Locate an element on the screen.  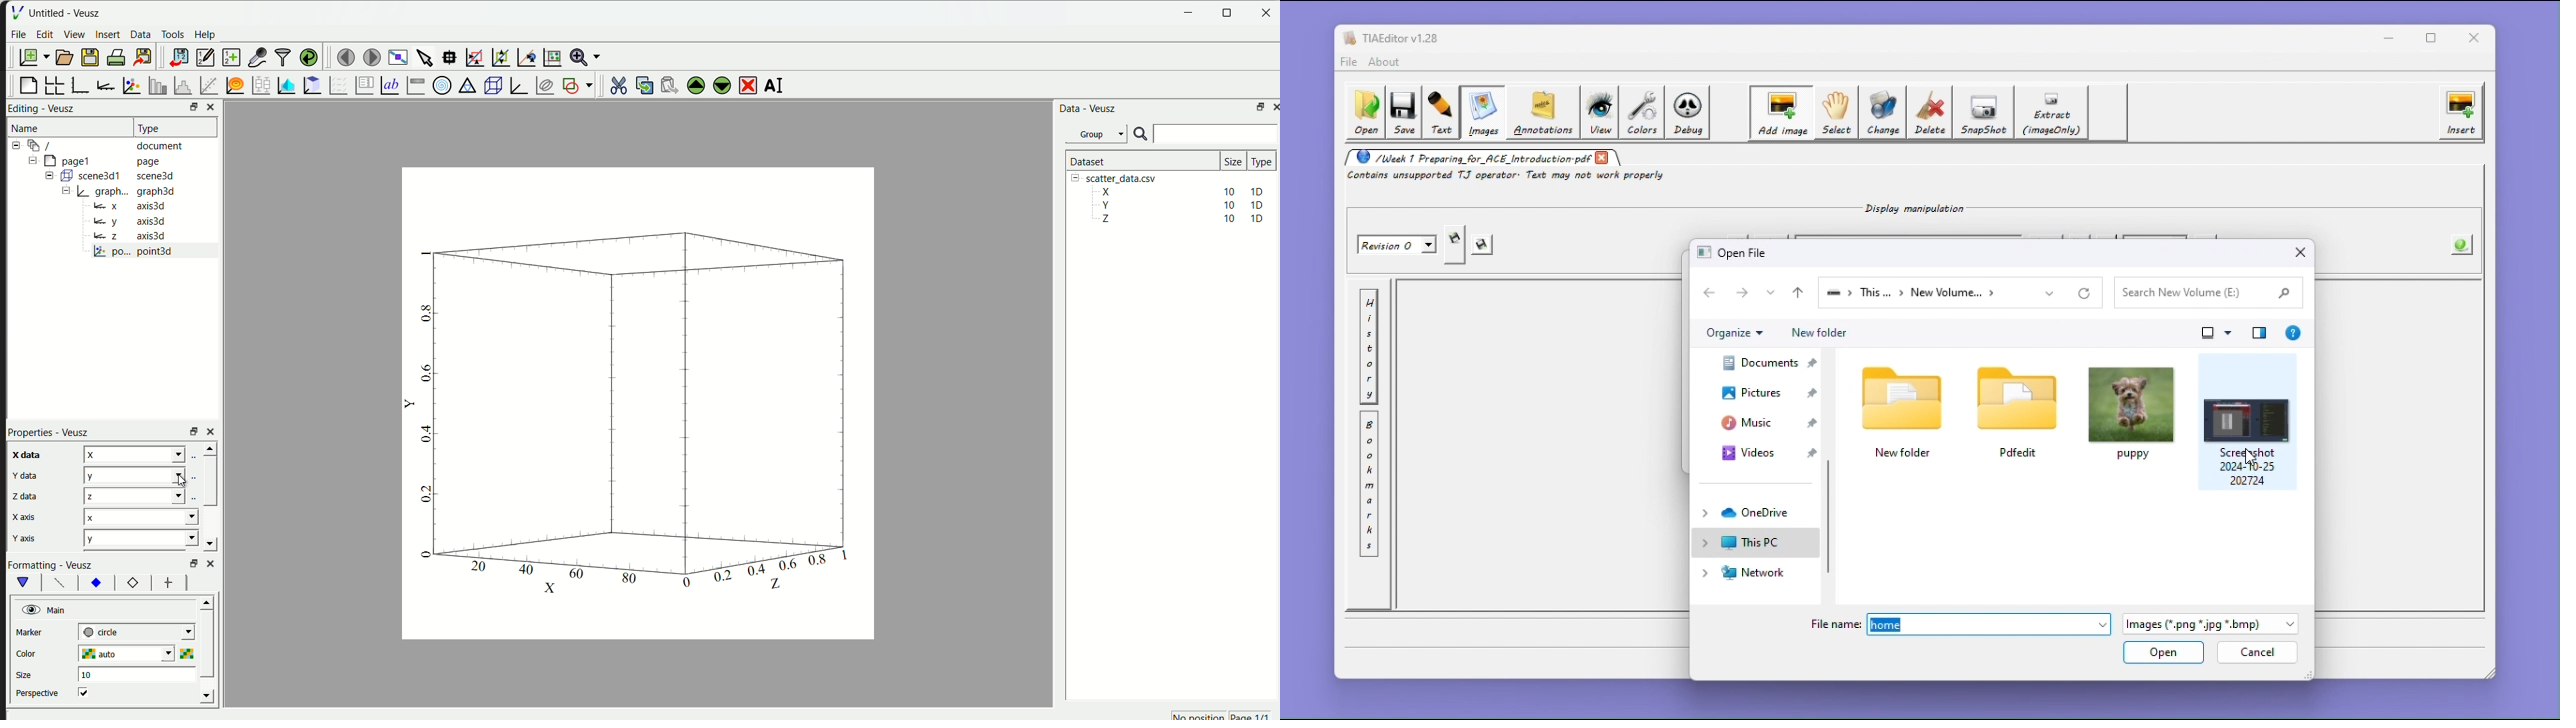
File is located at coordinates (19, 35).